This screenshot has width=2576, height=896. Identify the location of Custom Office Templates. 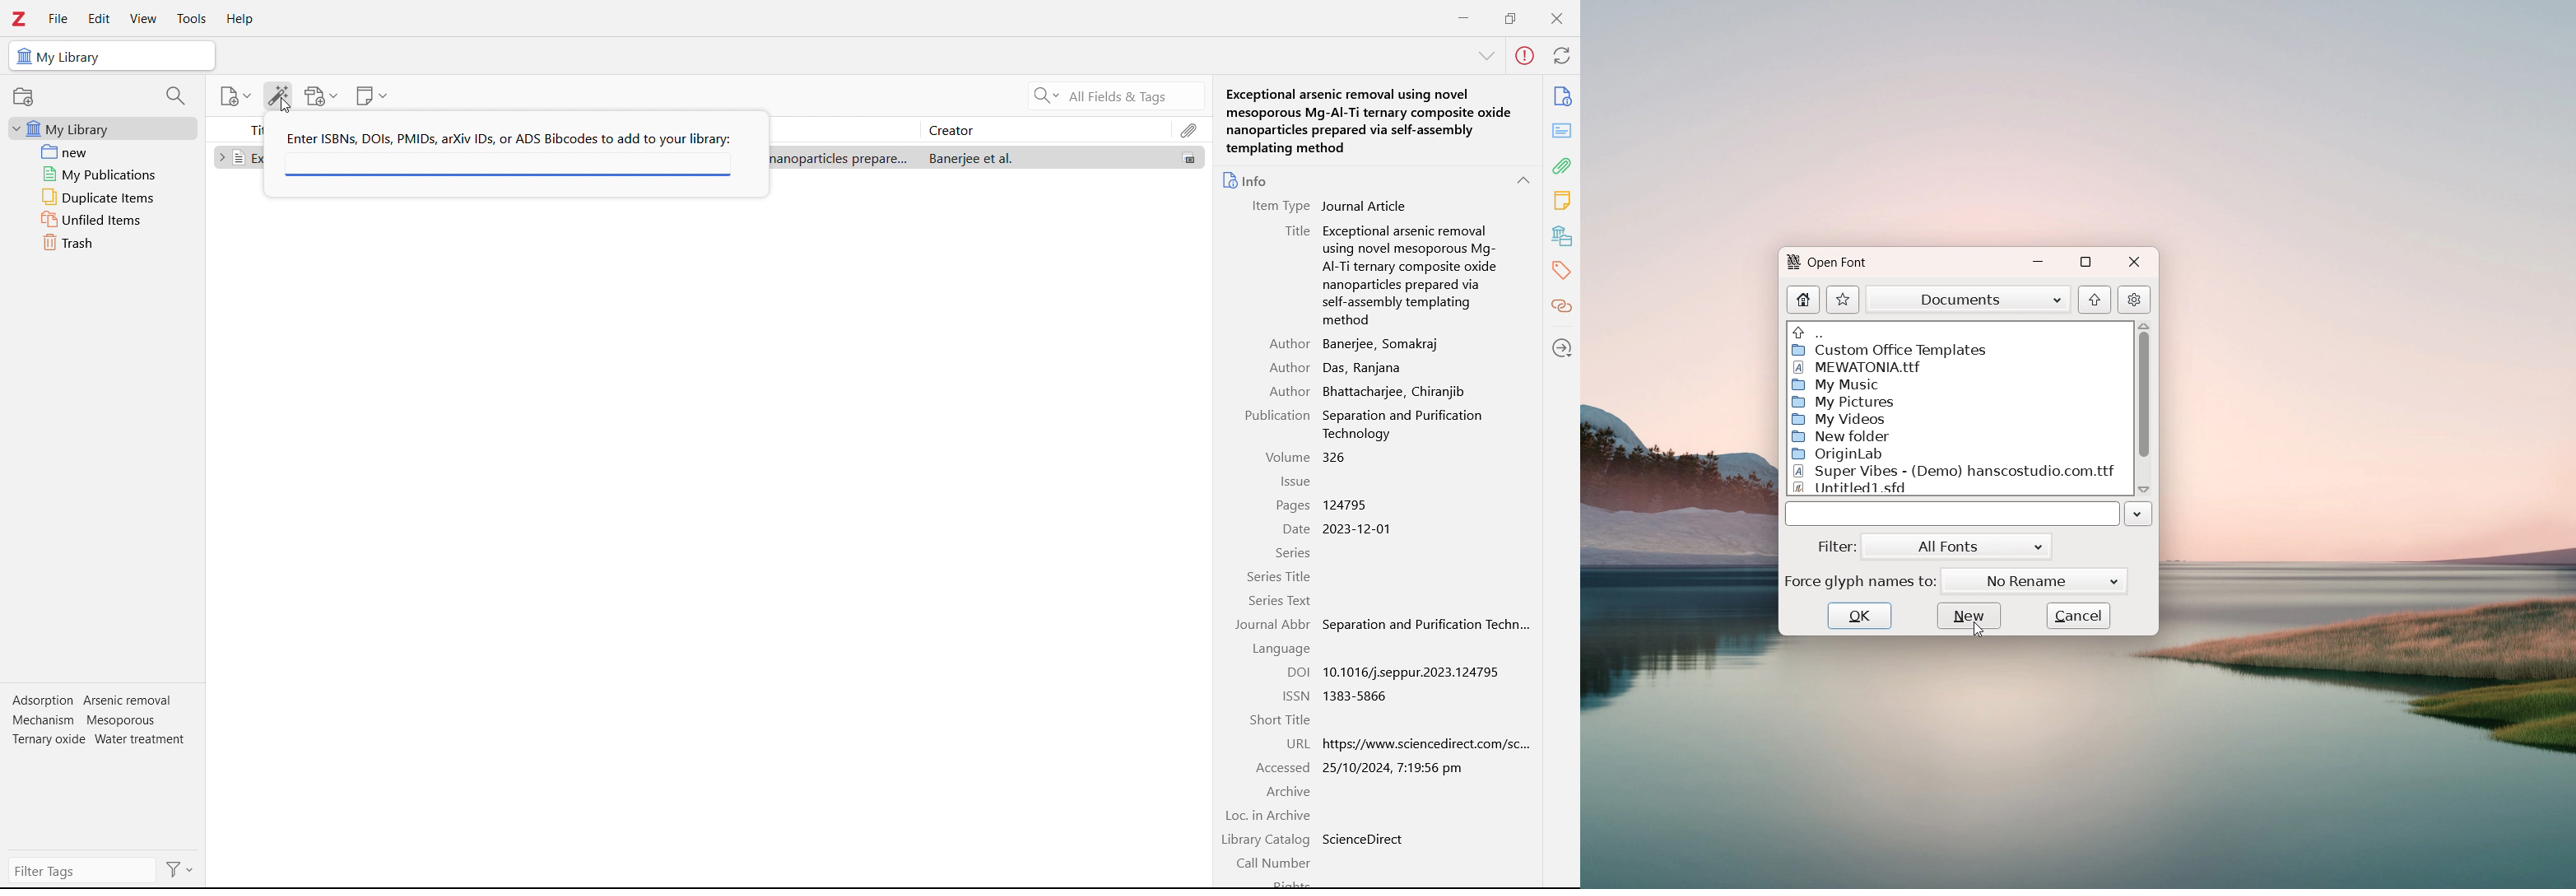
(1890, 350).